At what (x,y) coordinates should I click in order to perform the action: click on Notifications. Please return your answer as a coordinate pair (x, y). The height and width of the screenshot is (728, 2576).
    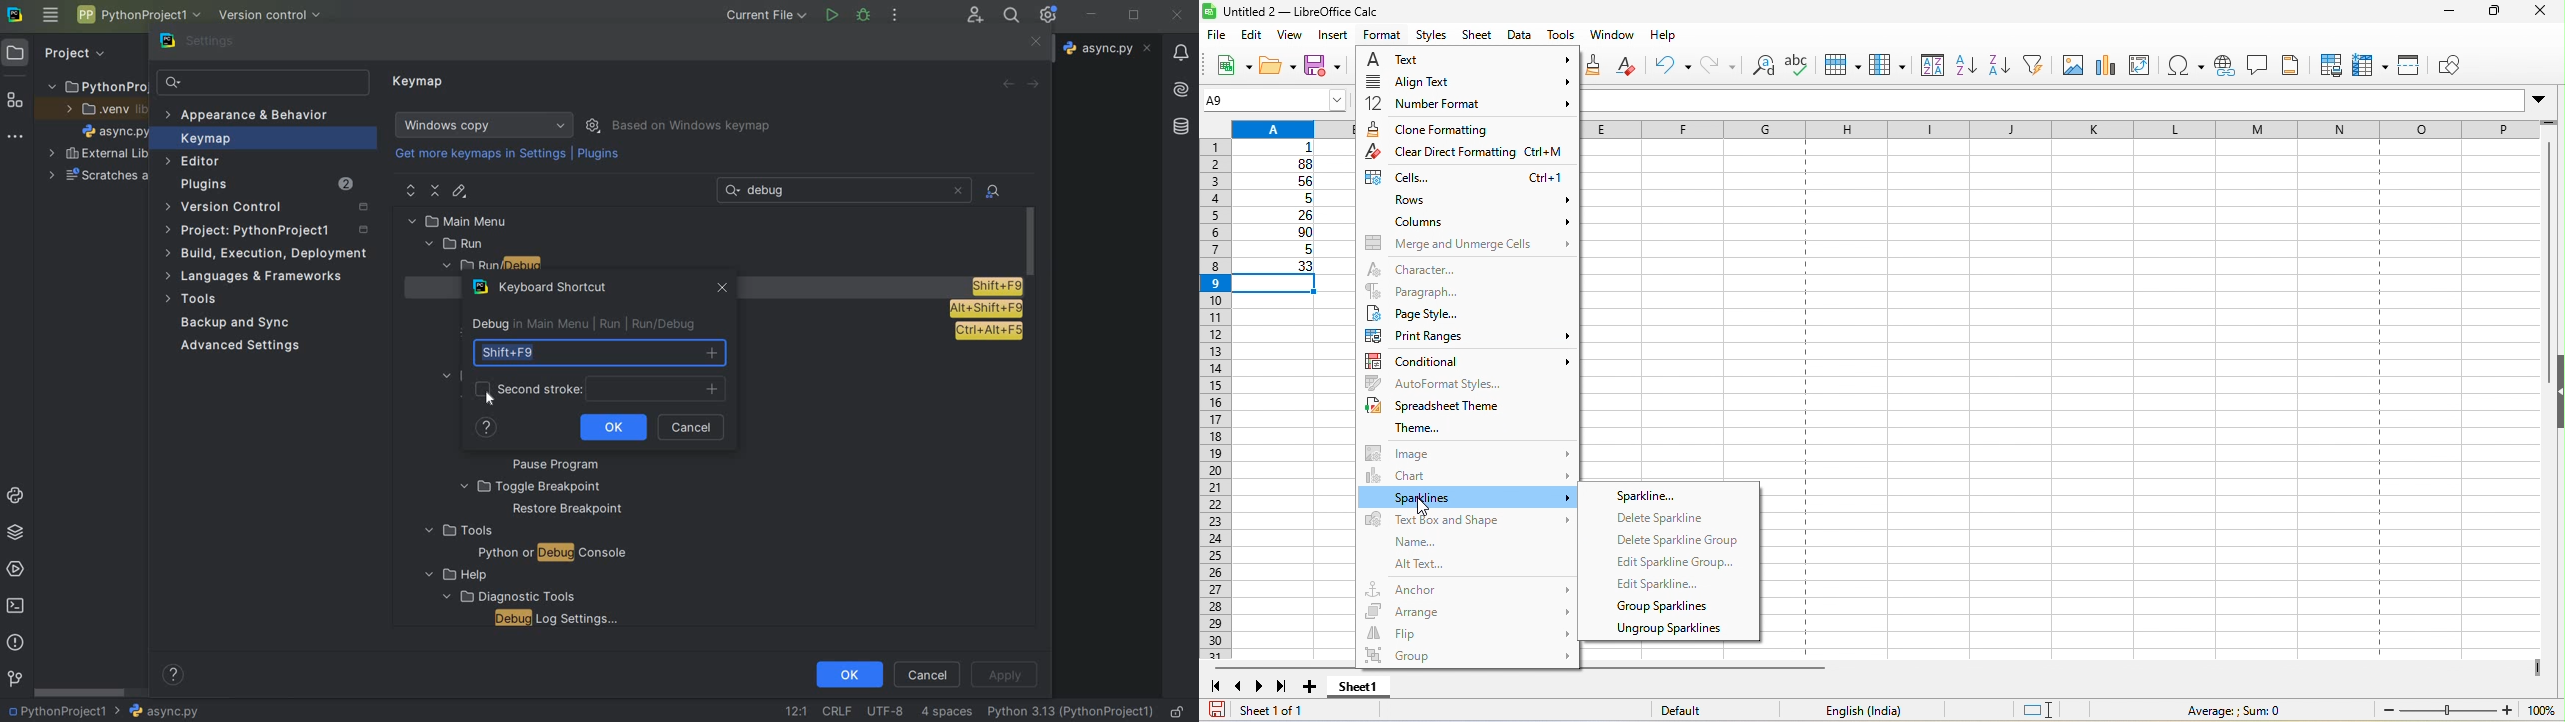
    Looking at the image, I should click on (1180, 48).